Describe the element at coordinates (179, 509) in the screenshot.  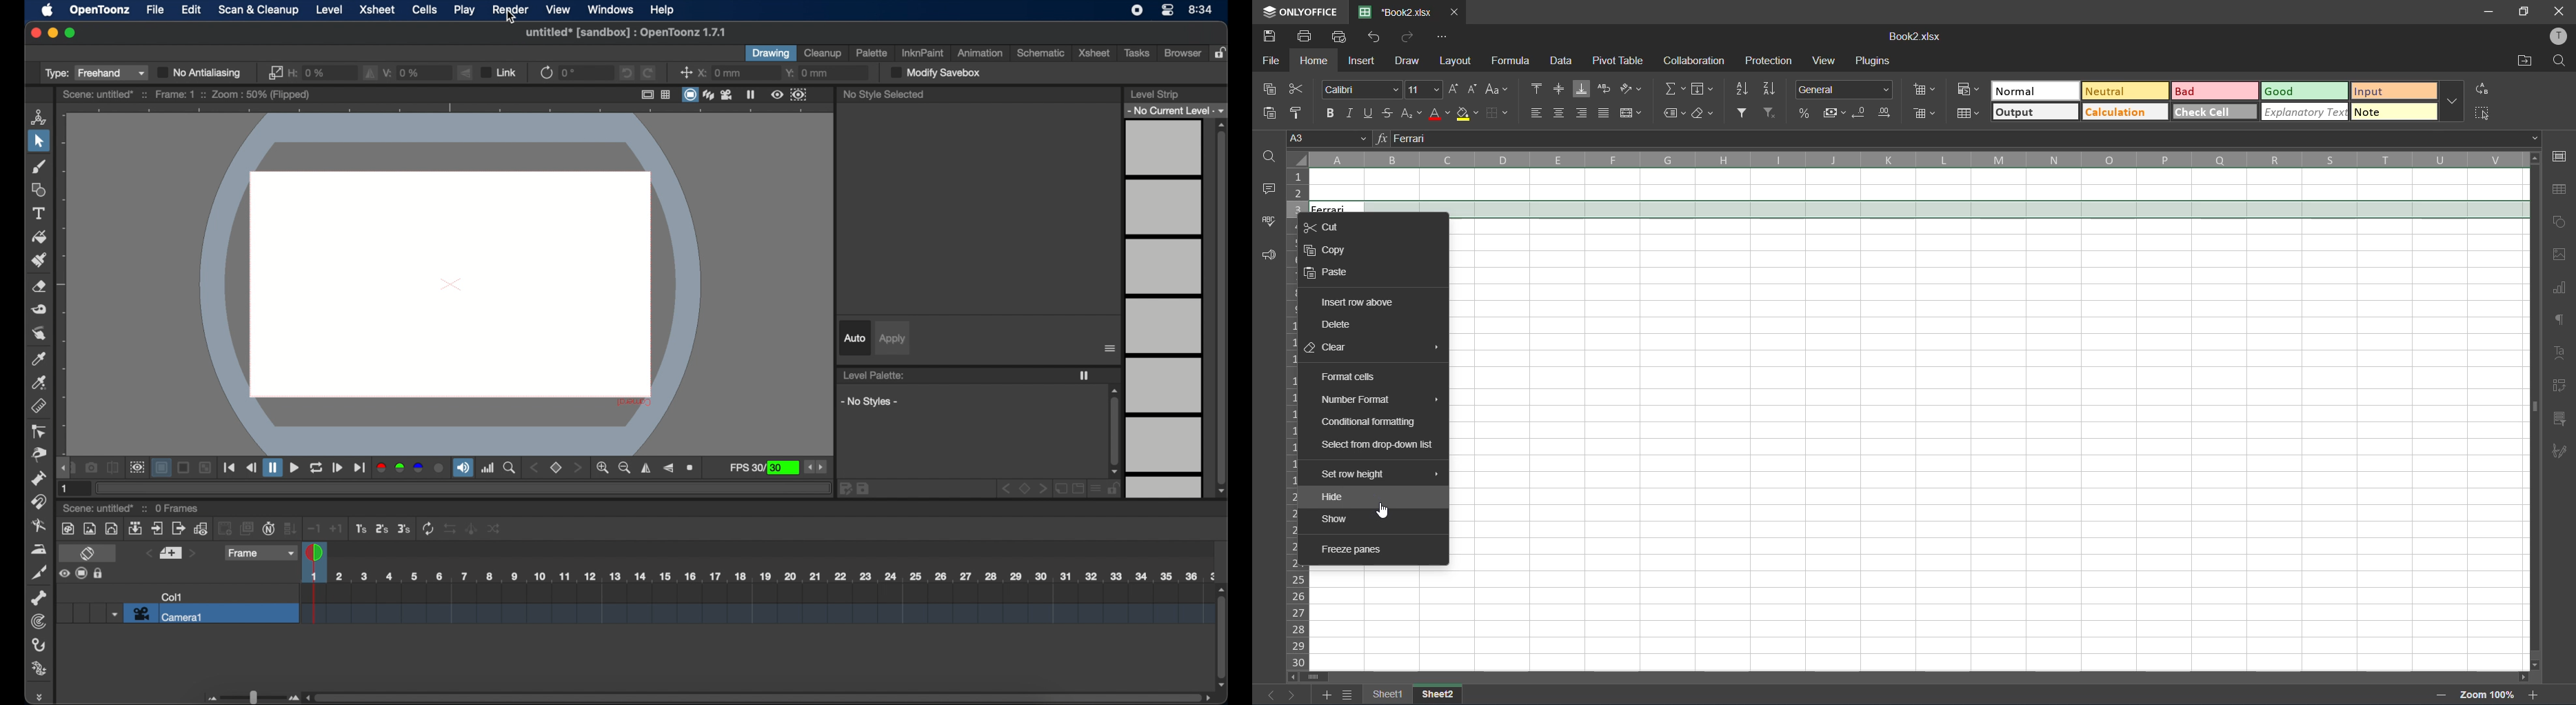
I see `` at that location.